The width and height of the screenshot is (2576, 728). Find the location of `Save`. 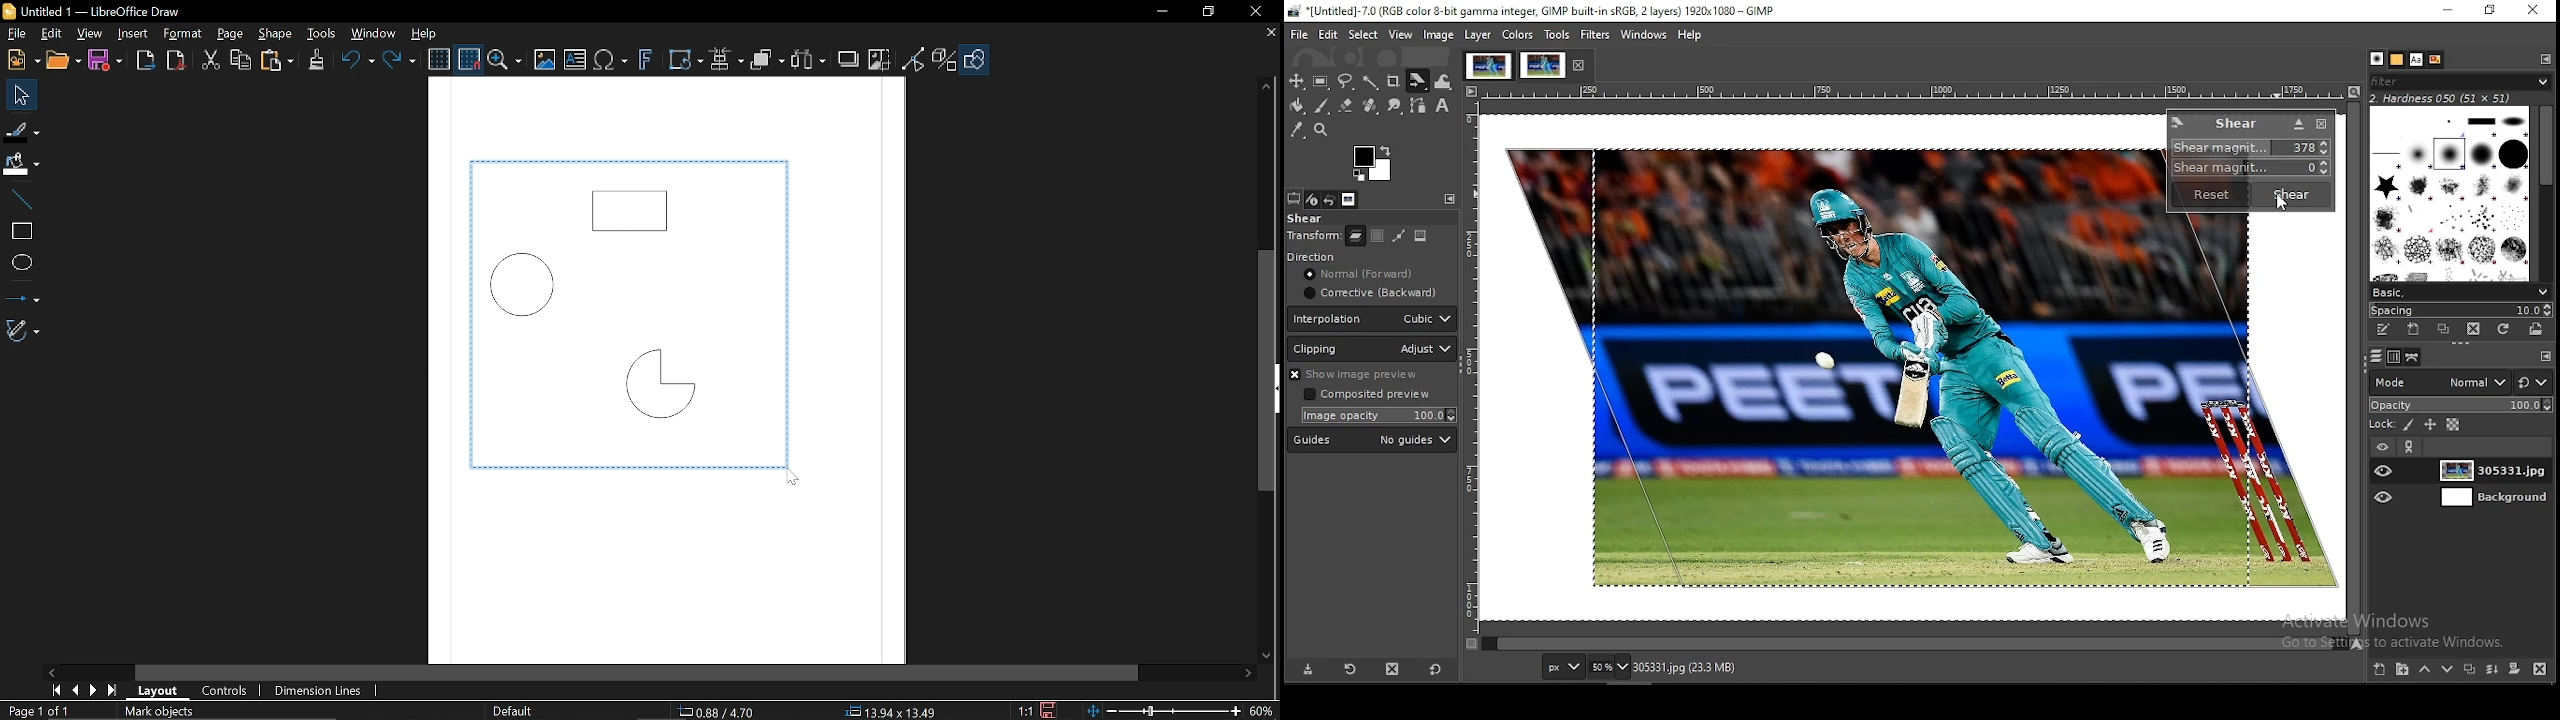

Save is located at coordinates (106, 60).